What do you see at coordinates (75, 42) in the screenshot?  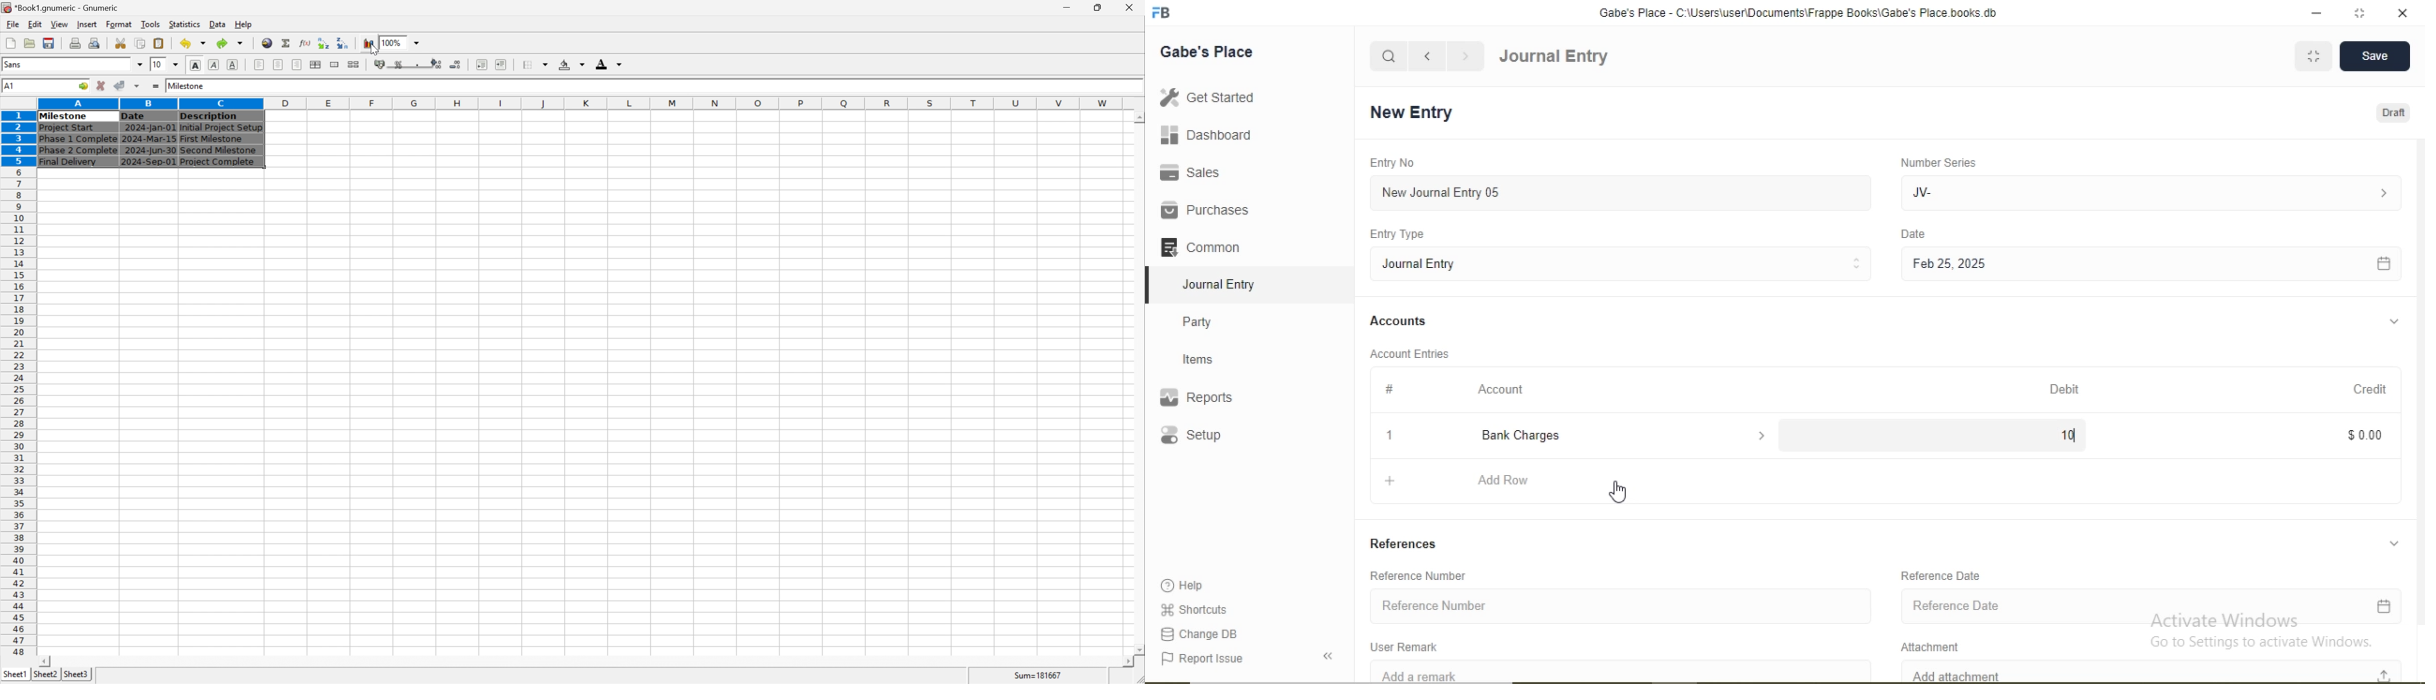 I see `print preview` at bounding box center [75, 42].